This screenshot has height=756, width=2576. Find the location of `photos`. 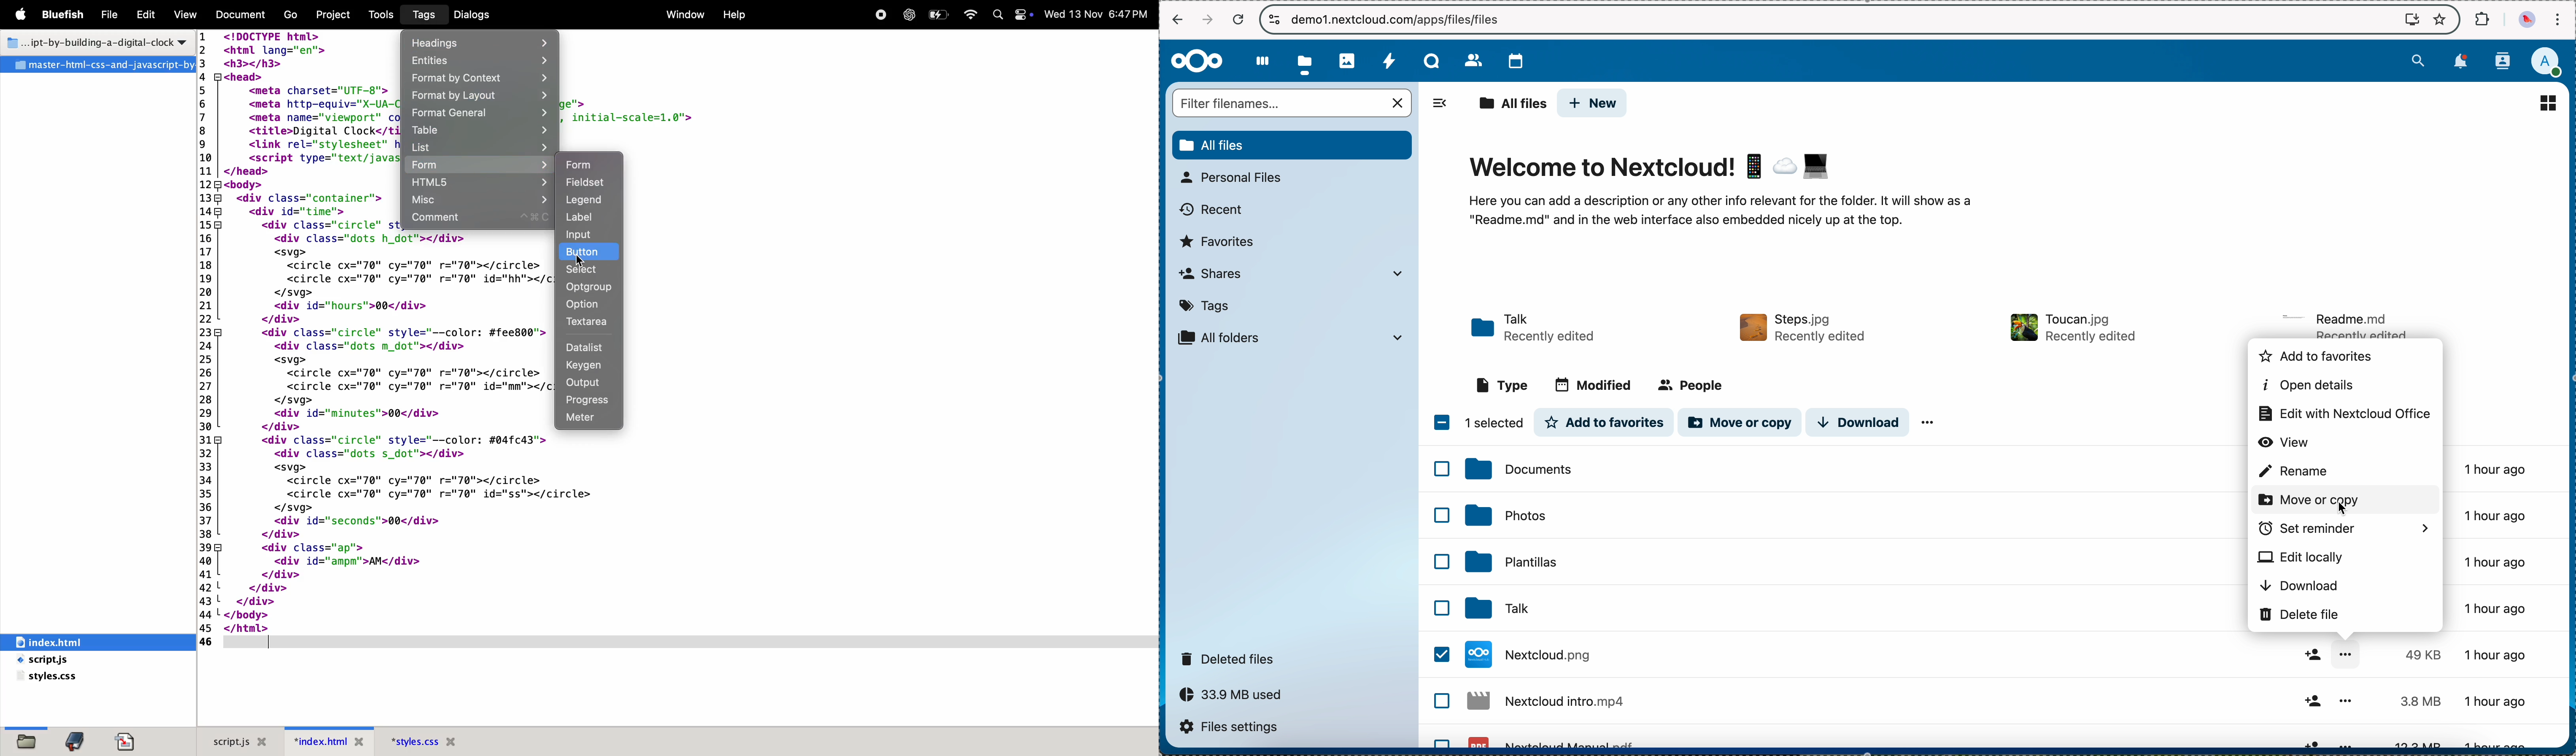

photos is located at coordinates (1348, 59).